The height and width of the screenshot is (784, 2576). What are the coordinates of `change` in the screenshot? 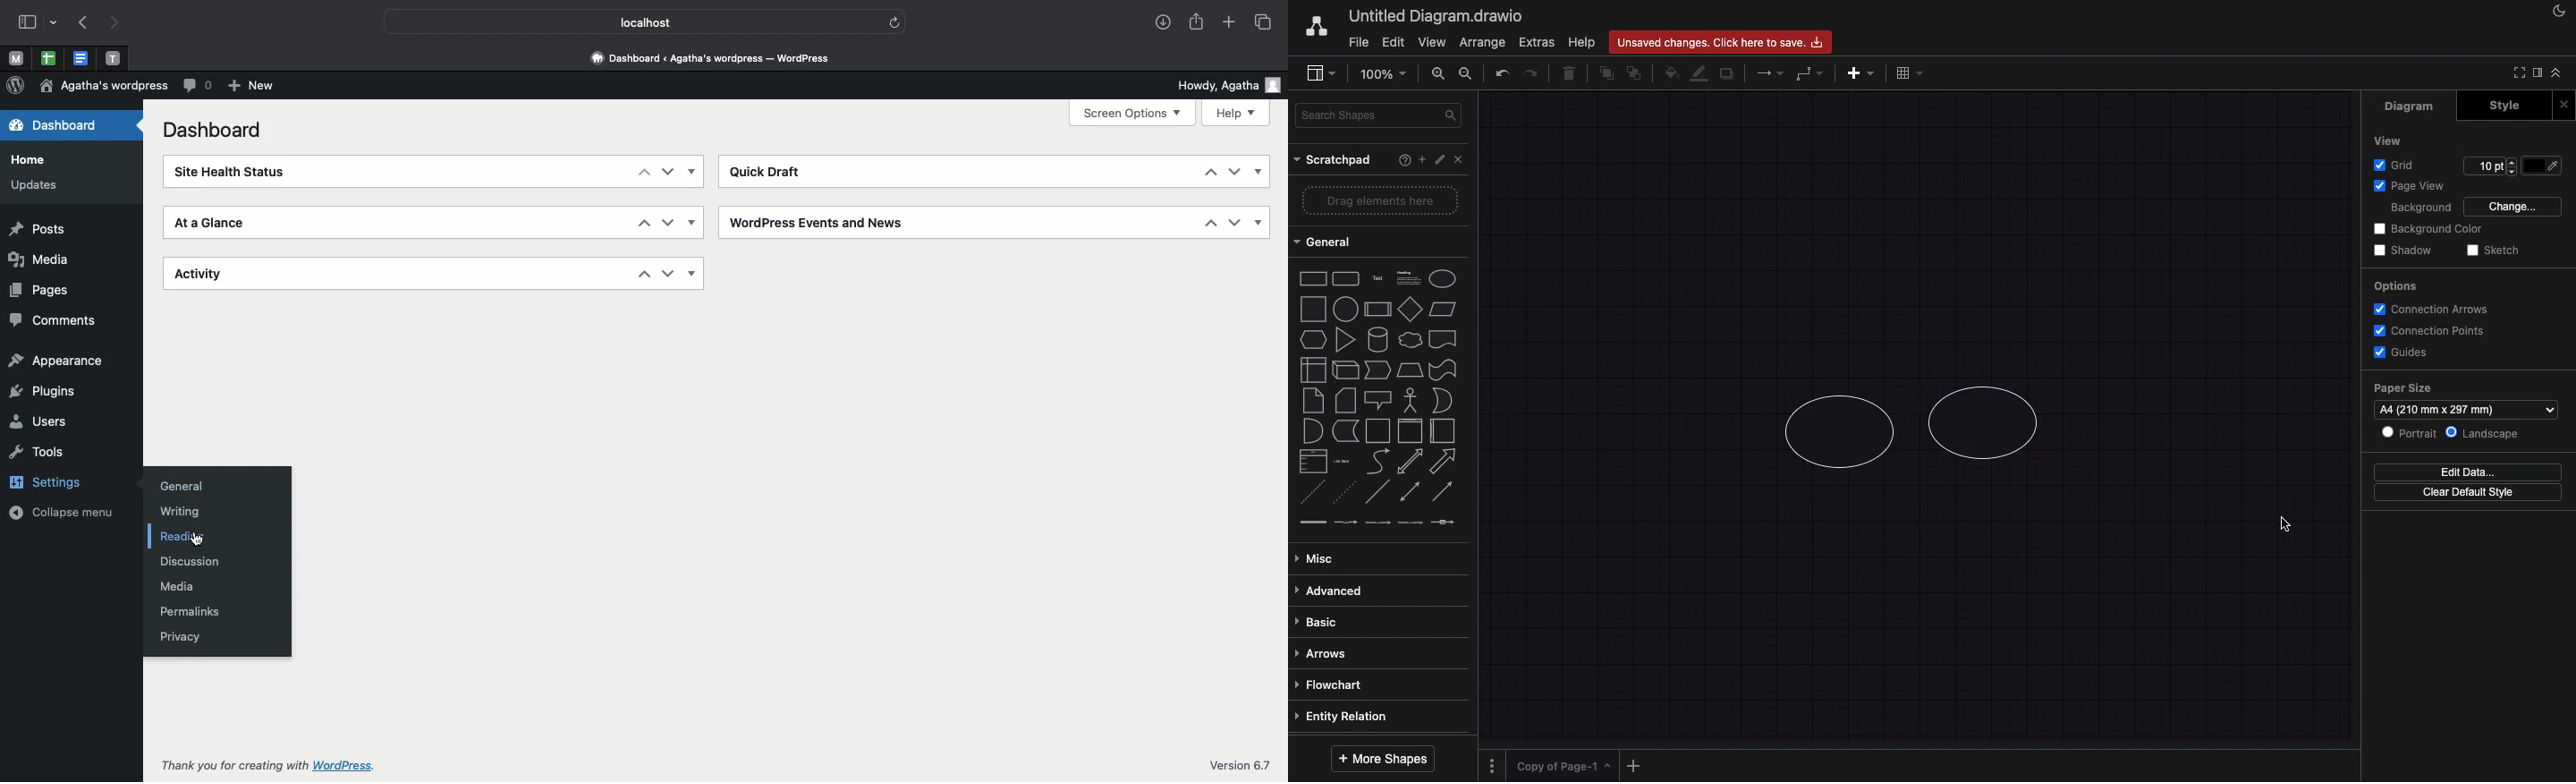 It's located at (2513, 208).